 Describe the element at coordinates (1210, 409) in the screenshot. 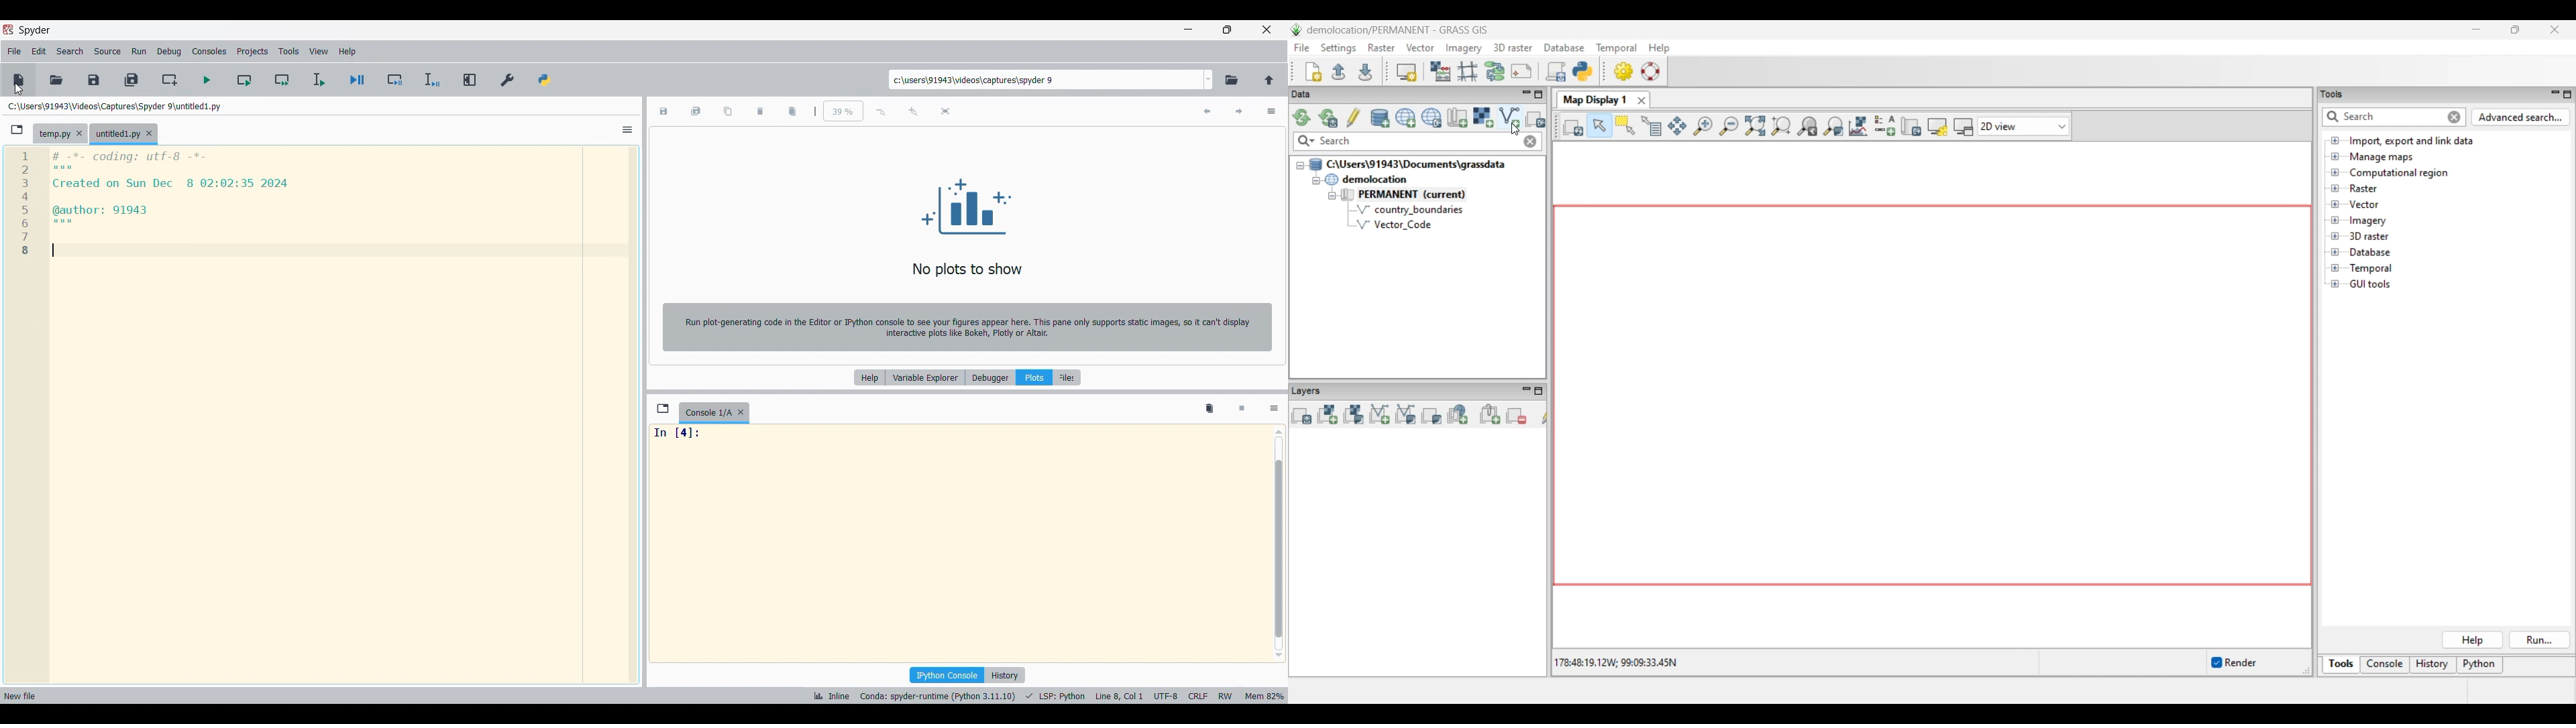

I see `Remove all variables from namespace` at that location.